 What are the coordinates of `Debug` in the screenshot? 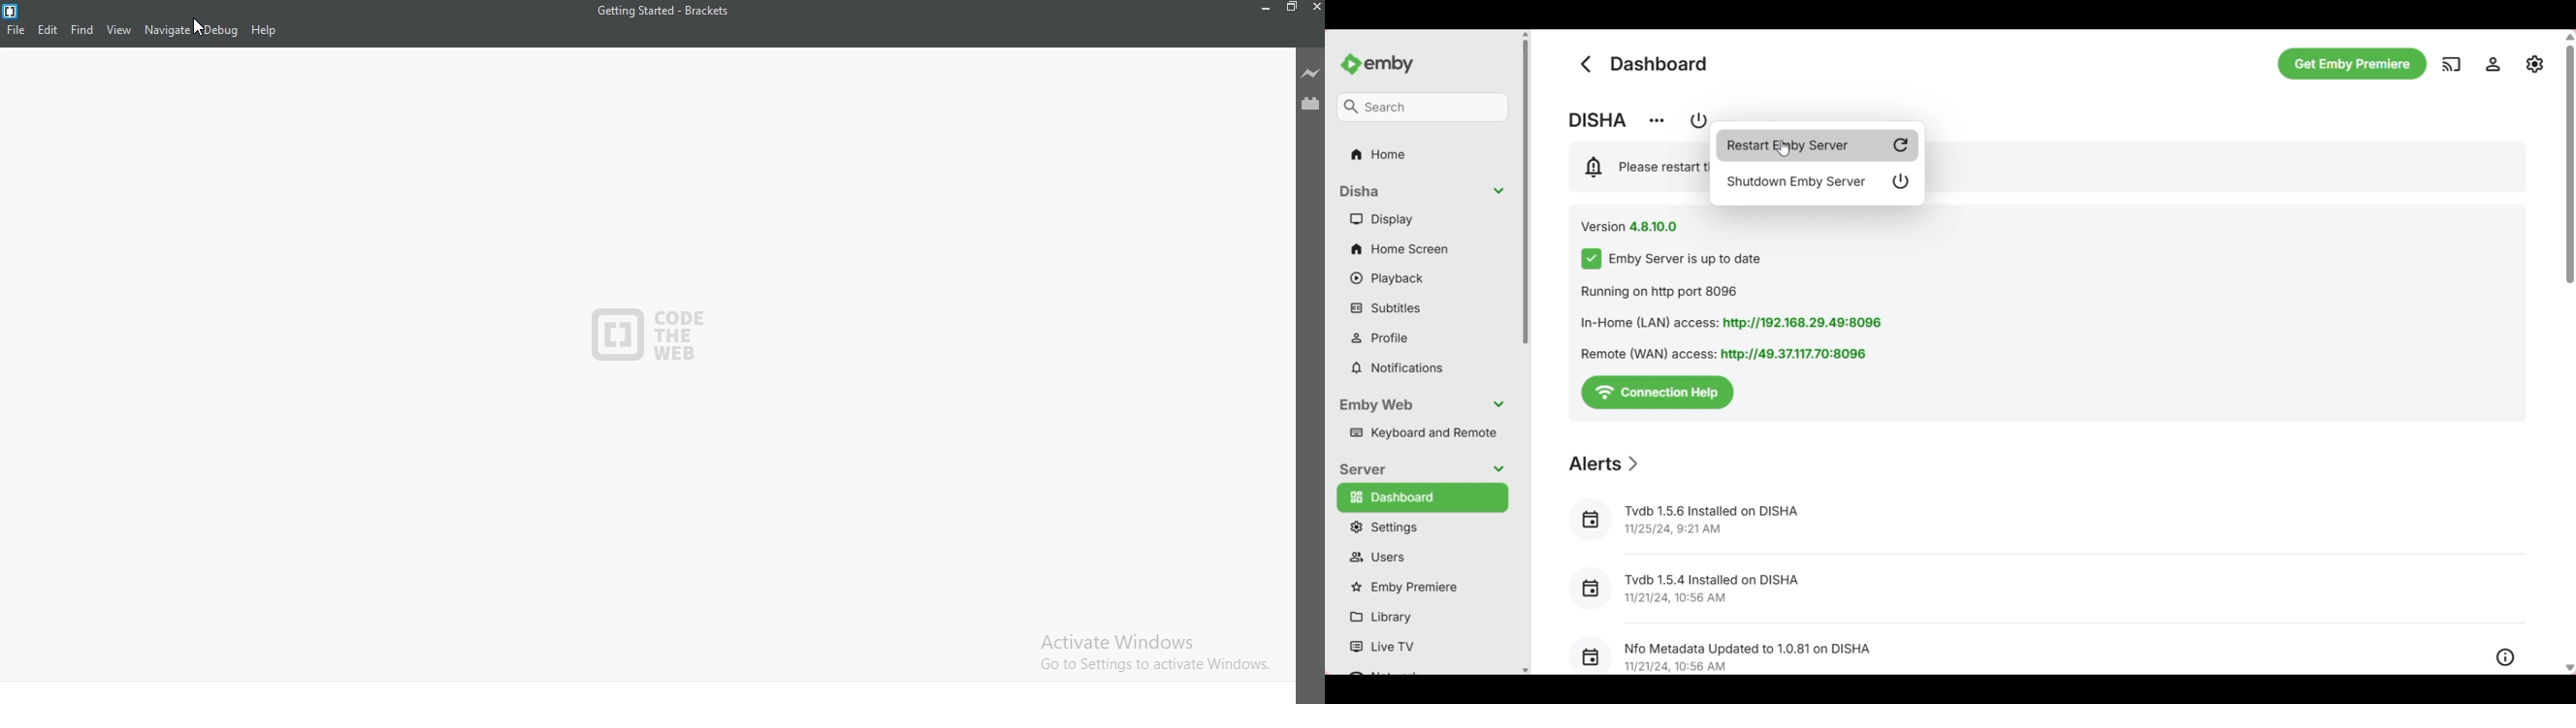 It's located at (221, 30).